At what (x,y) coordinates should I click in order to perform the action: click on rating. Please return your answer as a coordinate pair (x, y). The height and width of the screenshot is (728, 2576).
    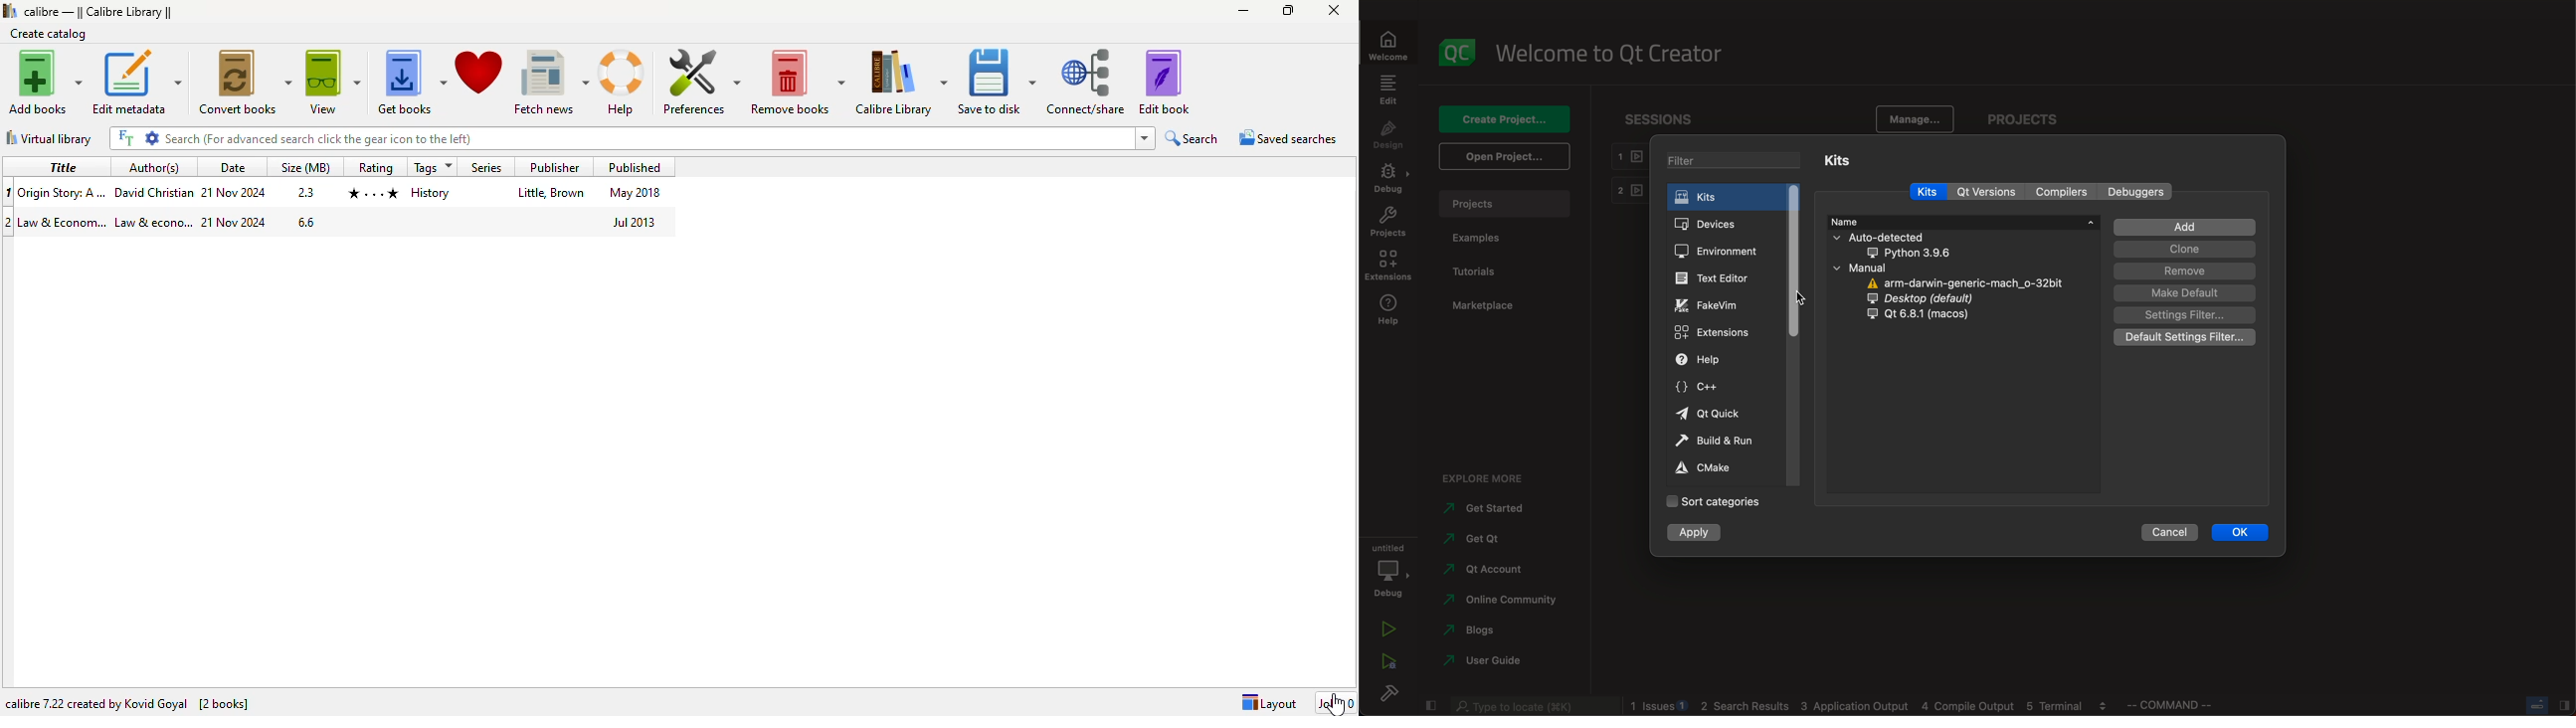
    Looking at the image, I should click on (370, 192).